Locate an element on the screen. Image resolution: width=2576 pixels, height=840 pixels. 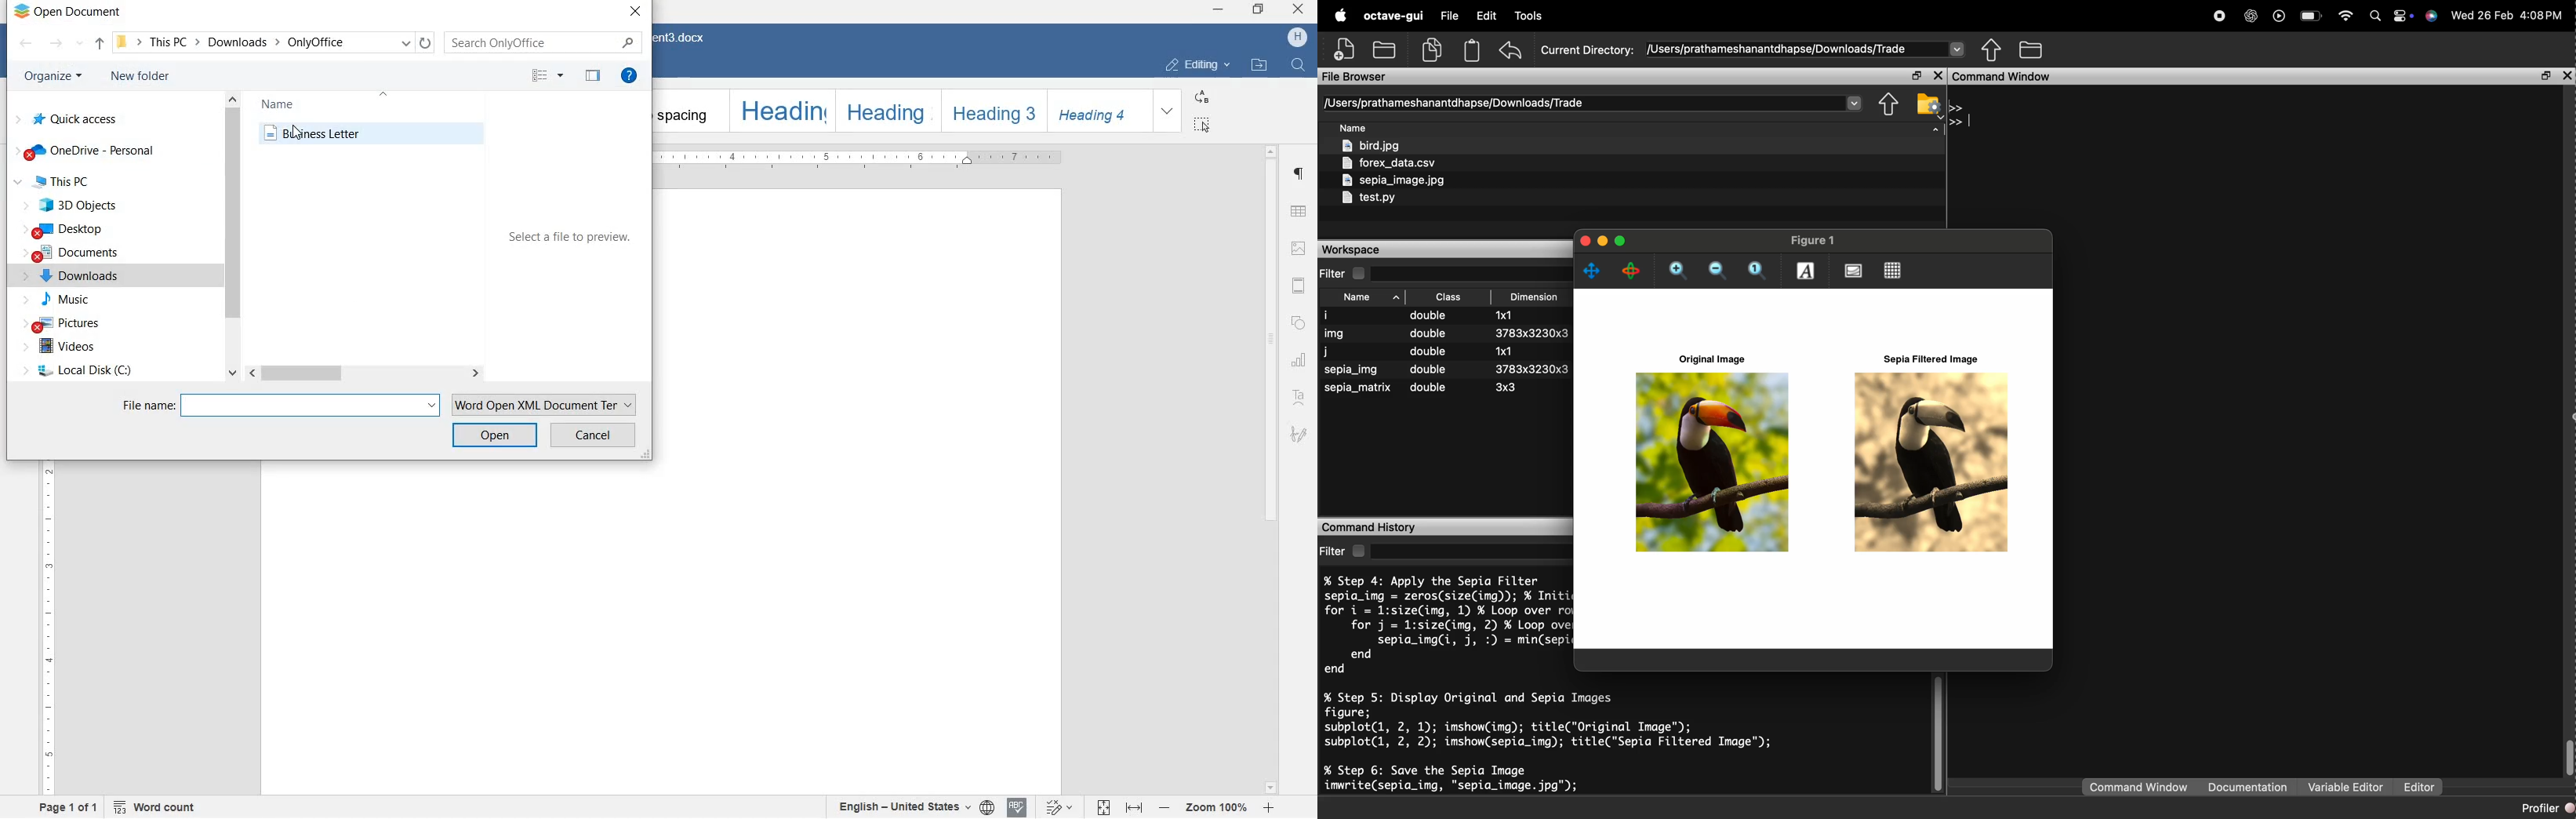
scrollbar is located at coordinates (1271, 470).